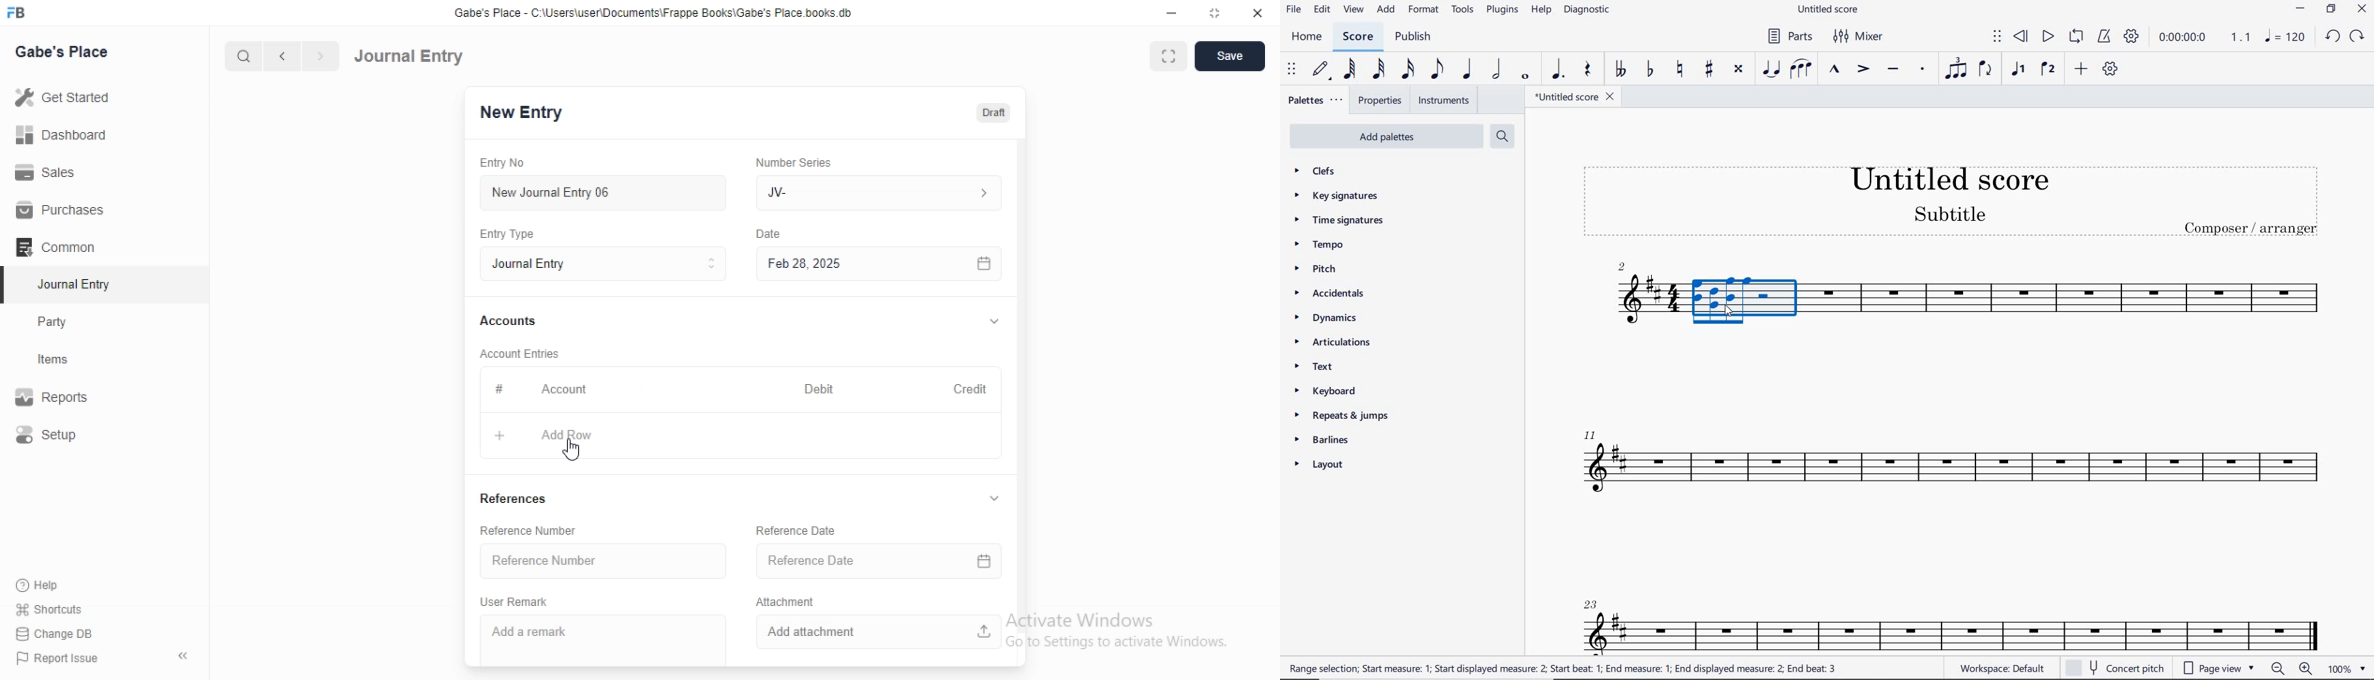 This screenshot has width=2380, height=700. Describe the element at coordinates (521, 601) in the screenshot. I see `User Remark` at that location.